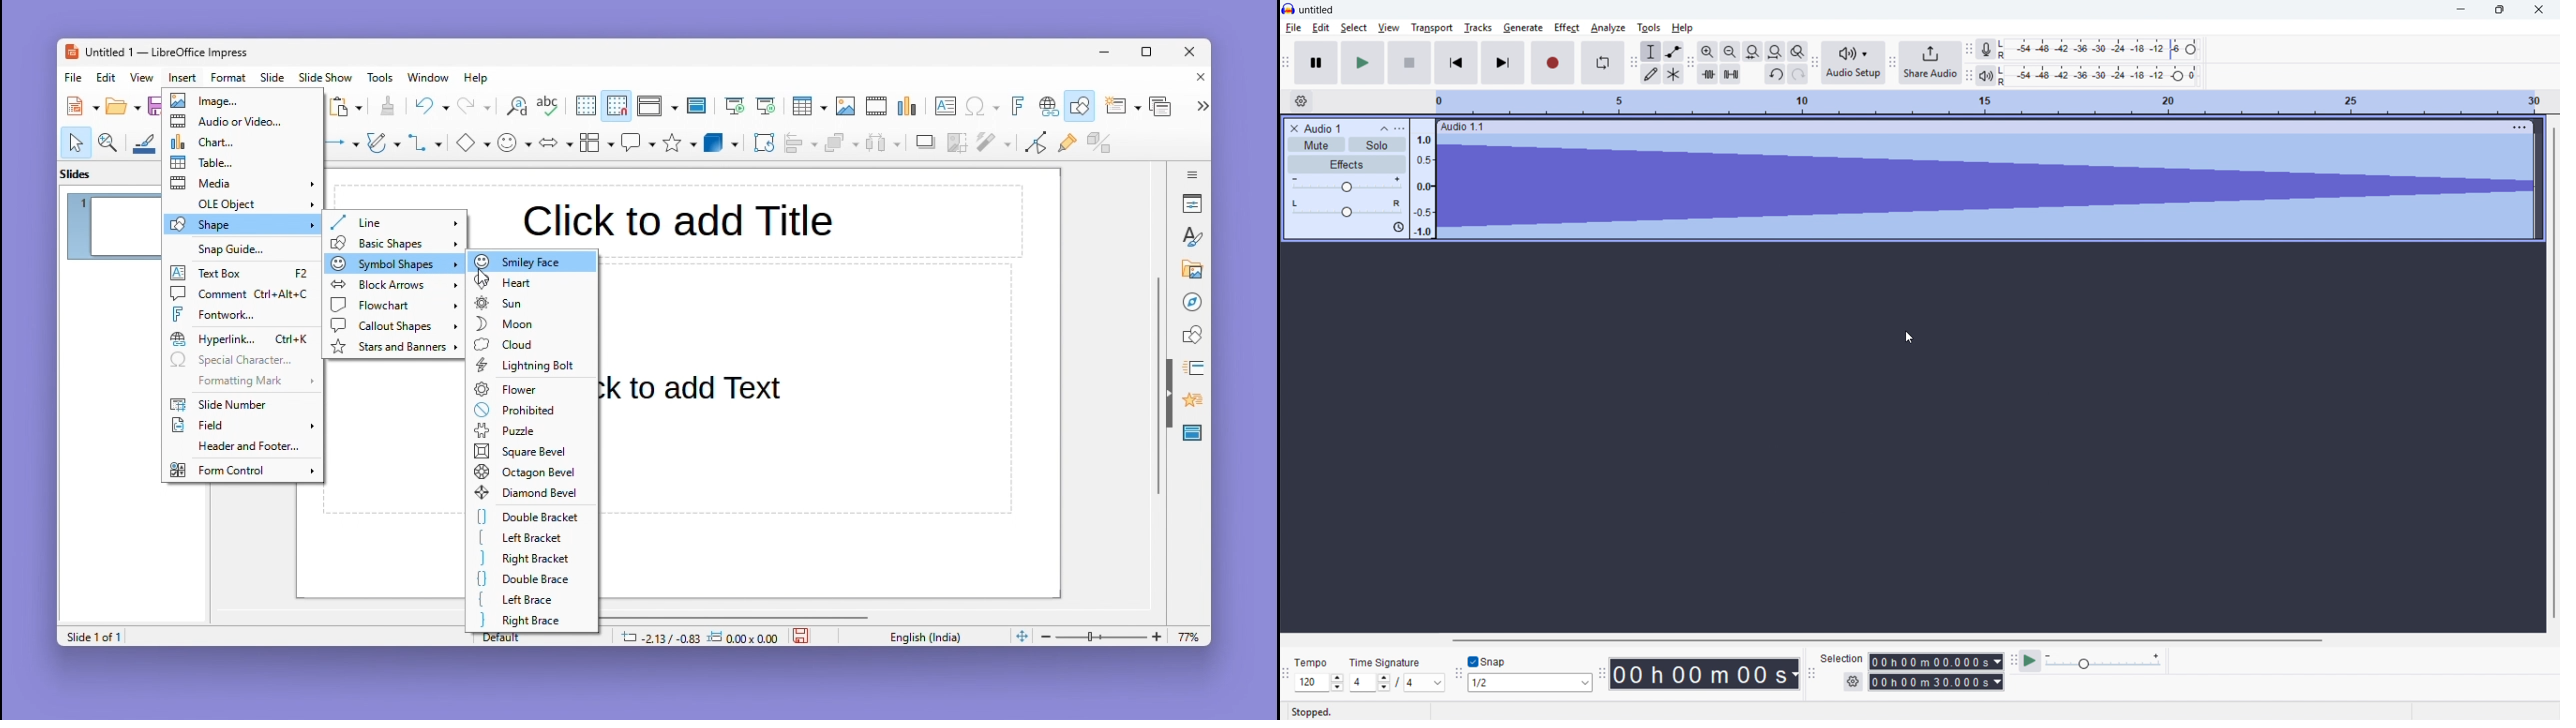  I want to click on Toggle snap , so click(1491, 661).